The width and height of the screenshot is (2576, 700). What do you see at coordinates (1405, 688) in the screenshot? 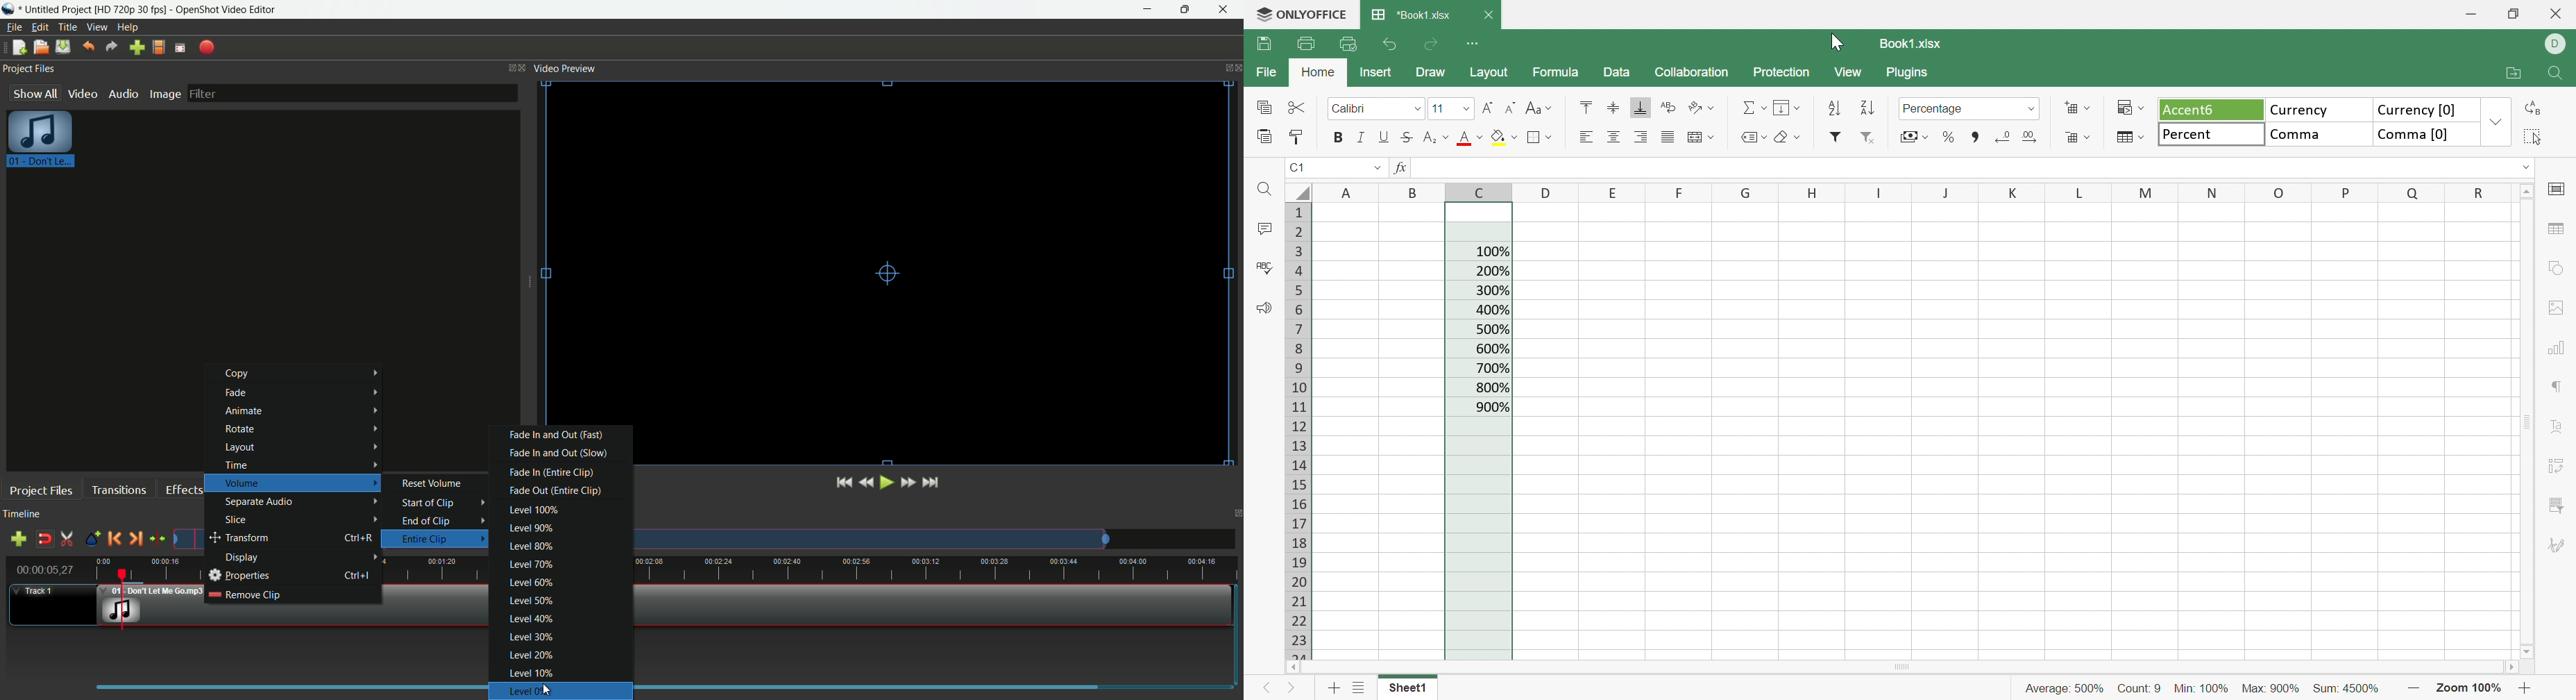
I see `Sheet1` at bounding box center [1405, 688].